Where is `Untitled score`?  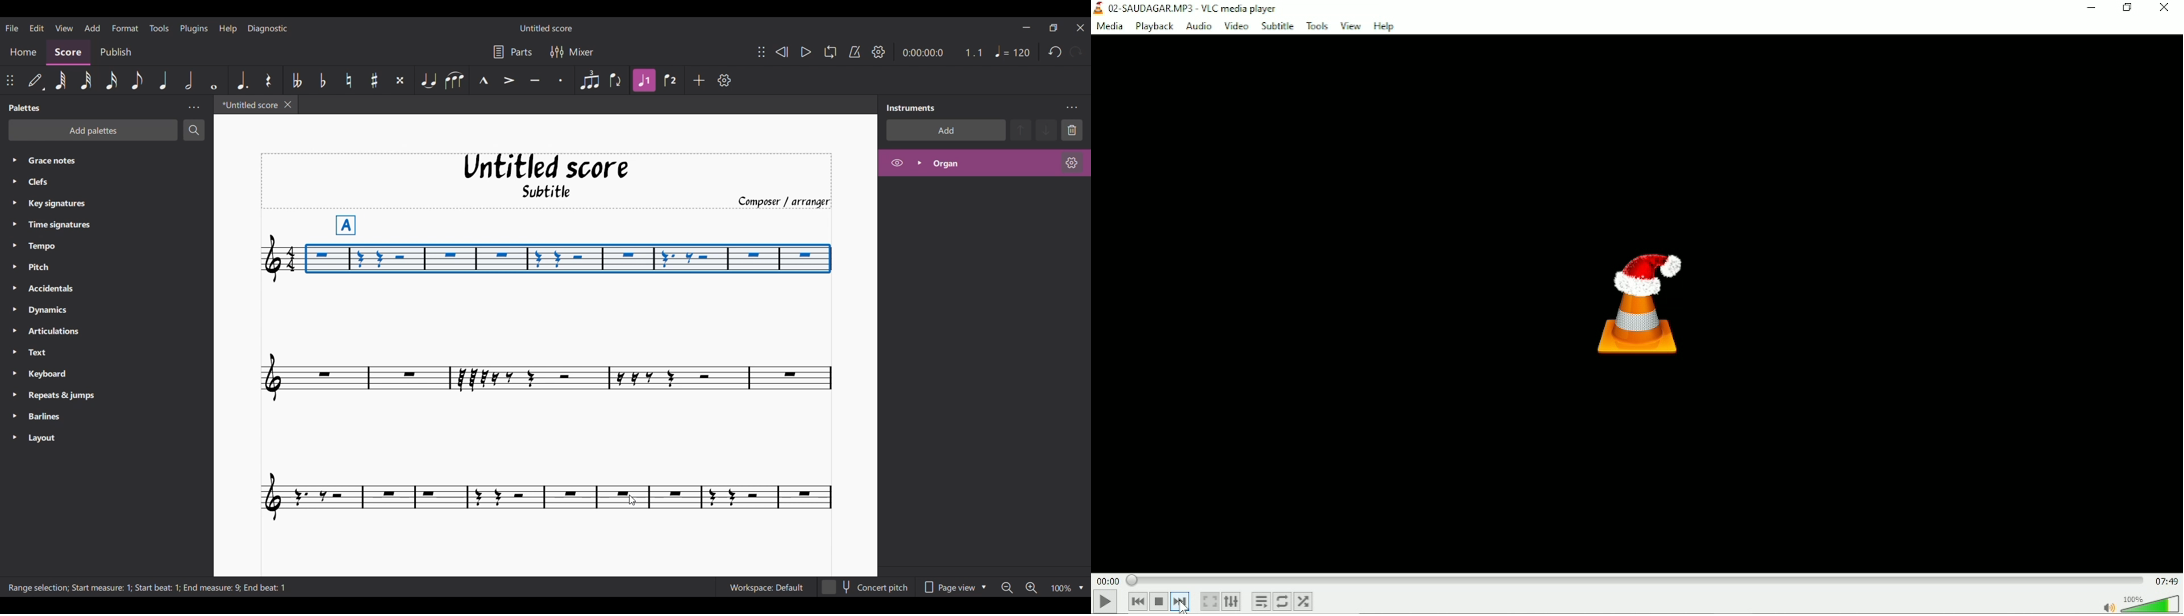 Untitled score is located at coordinates (546, 167).